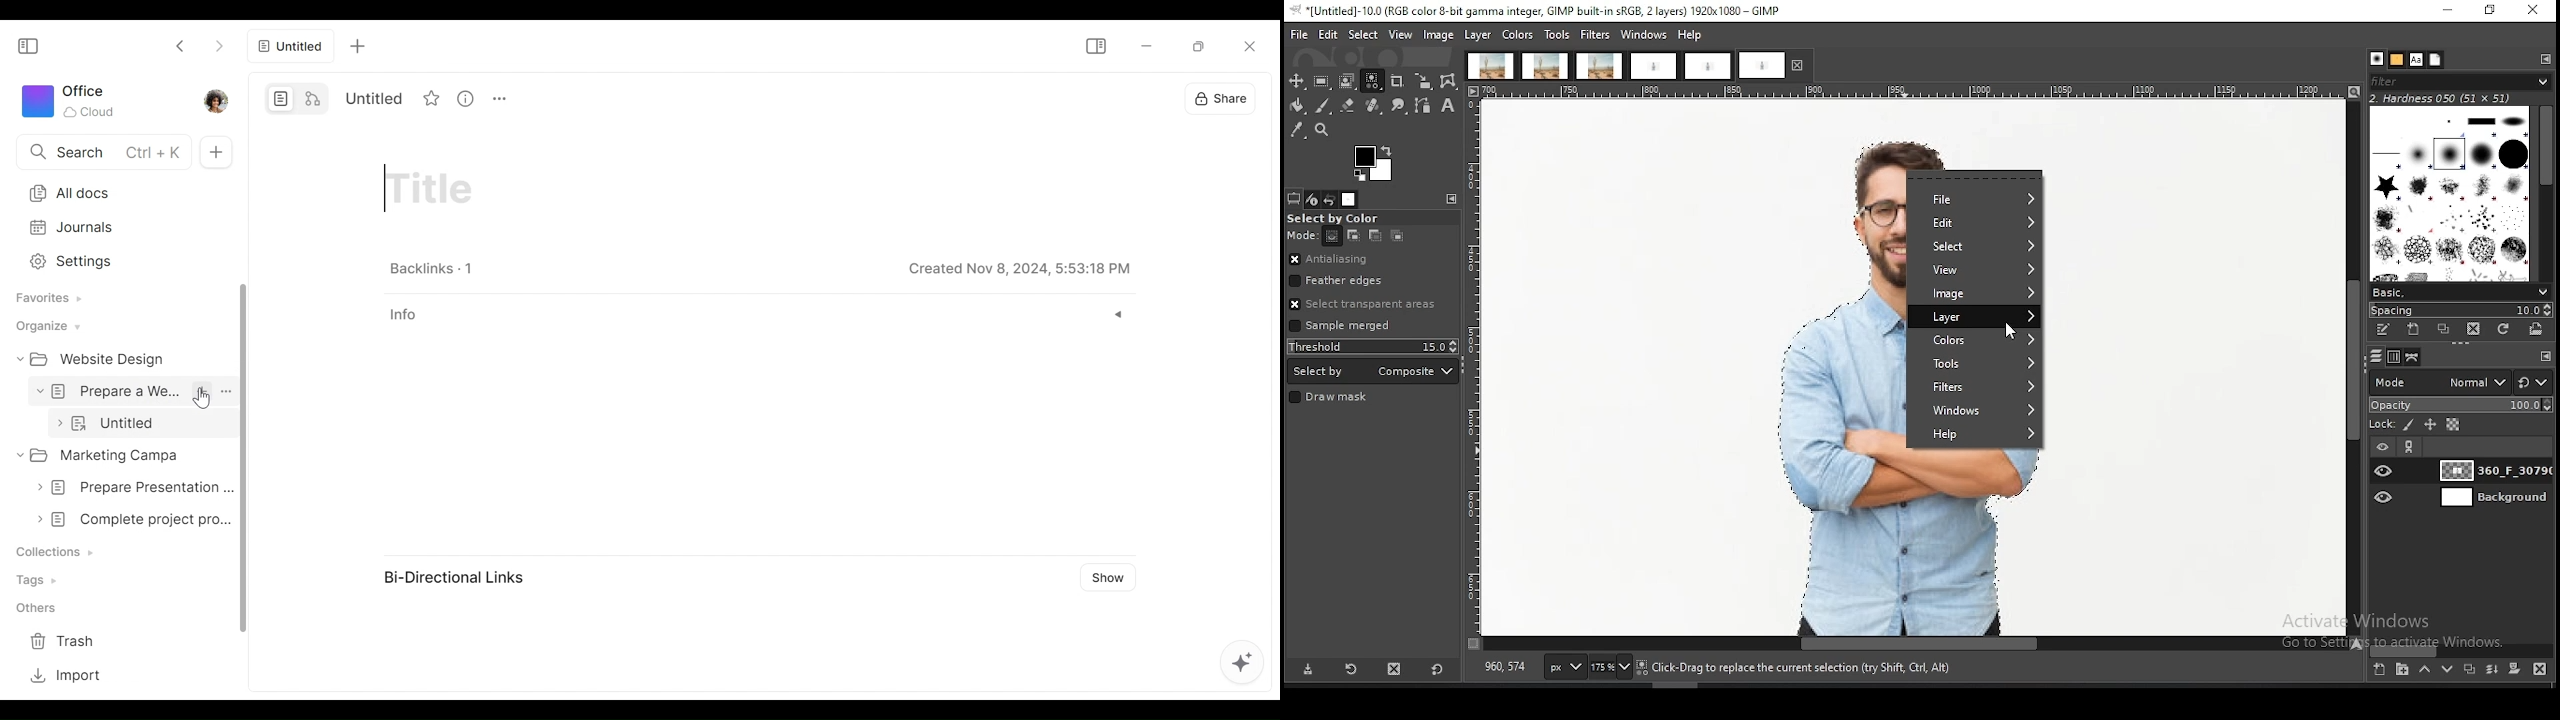 The image size is (2576, 728). Describe the element at coordinates (1329, 200) in the screenshot. I see `undo history` at that location.